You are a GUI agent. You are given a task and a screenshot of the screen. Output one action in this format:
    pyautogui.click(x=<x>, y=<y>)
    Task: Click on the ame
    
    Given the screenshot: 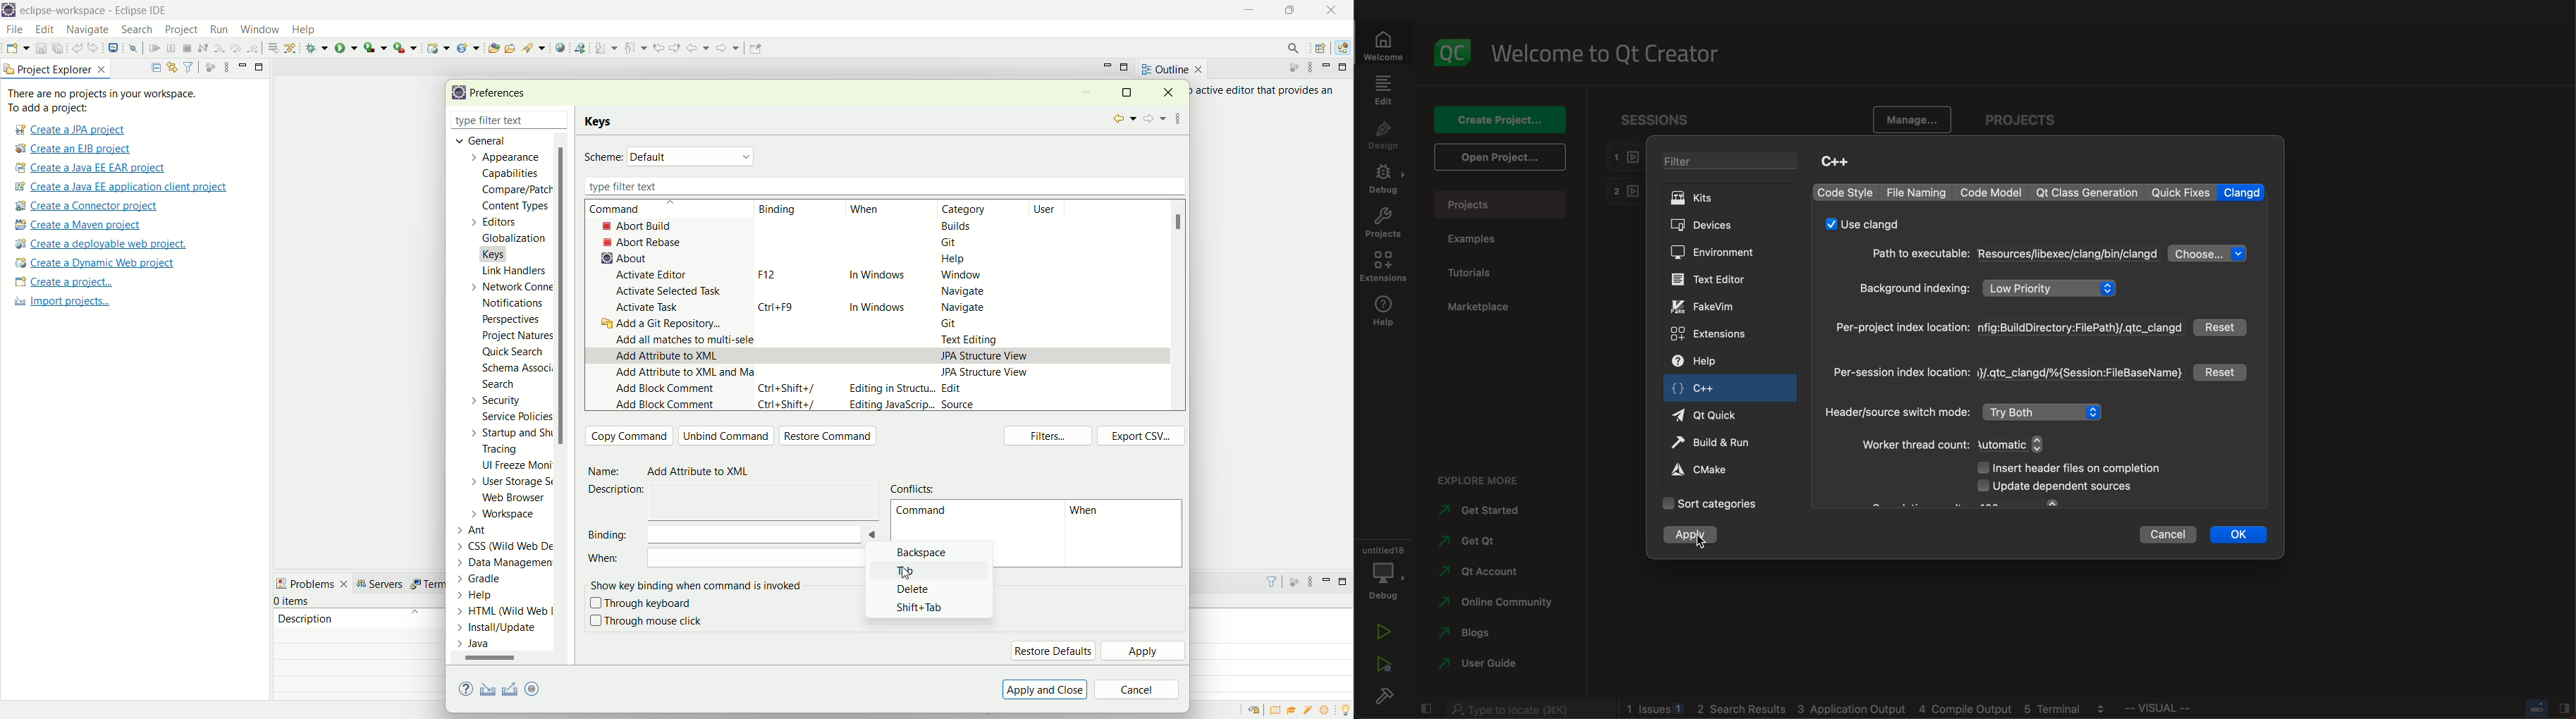 What is the action you would take?
    pyautogui.click(x=606, y=472)
    